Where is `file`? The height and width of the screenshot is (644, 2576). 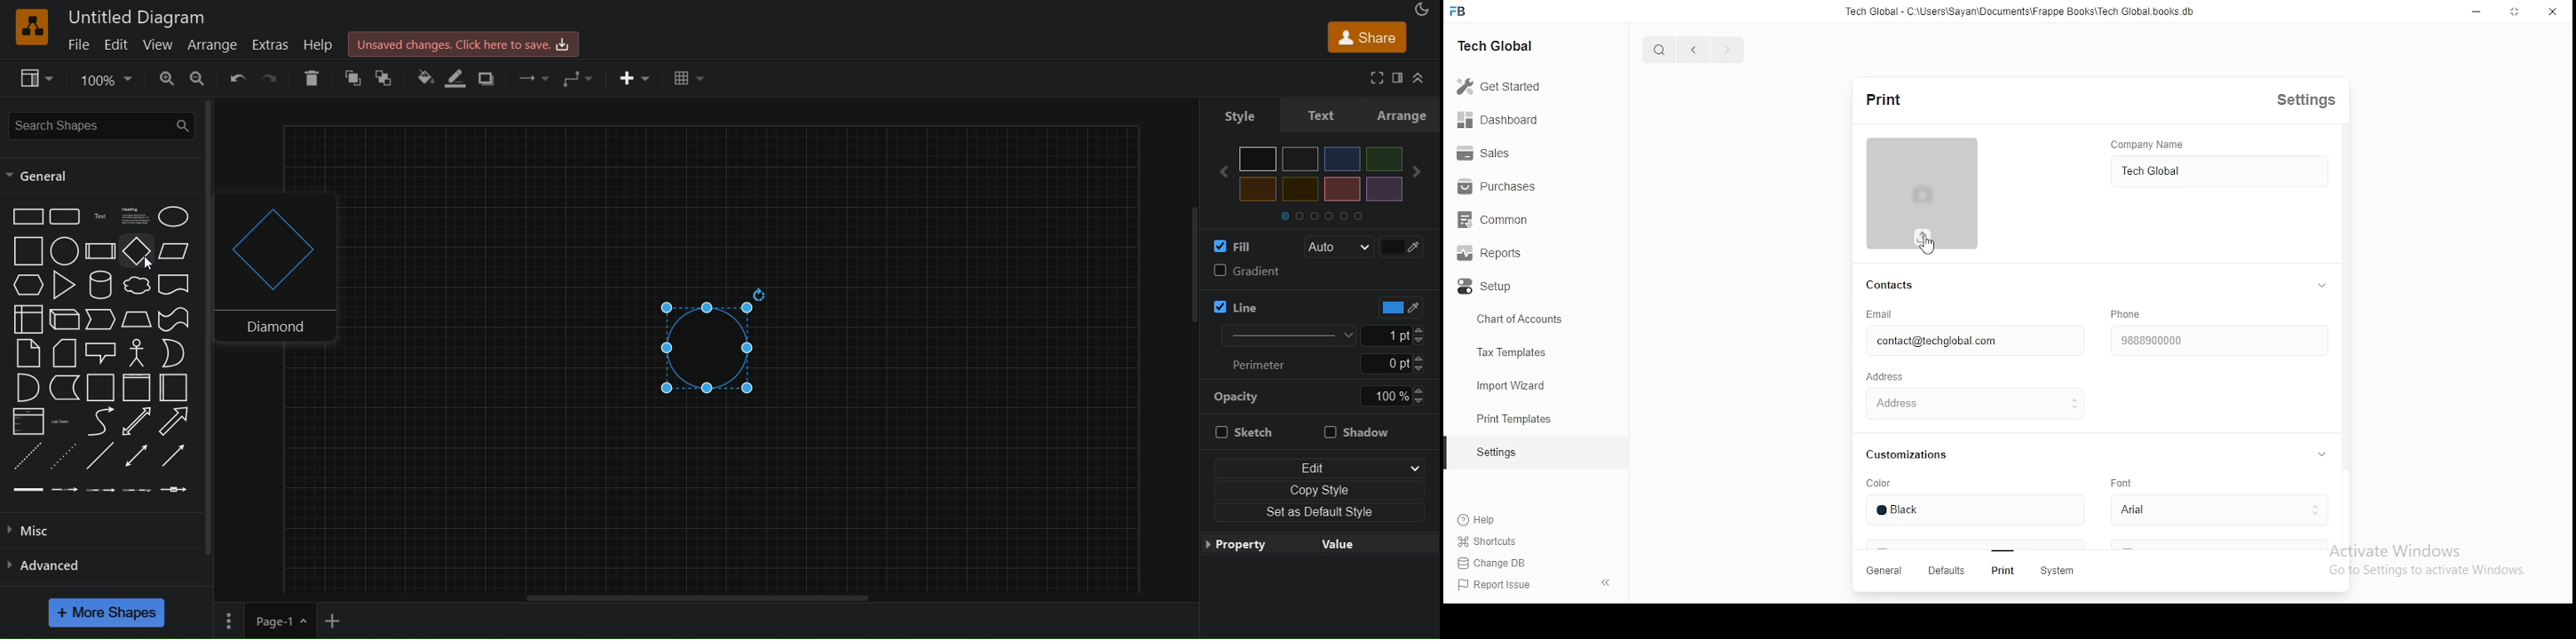
file is located at coordinates (81, 44).